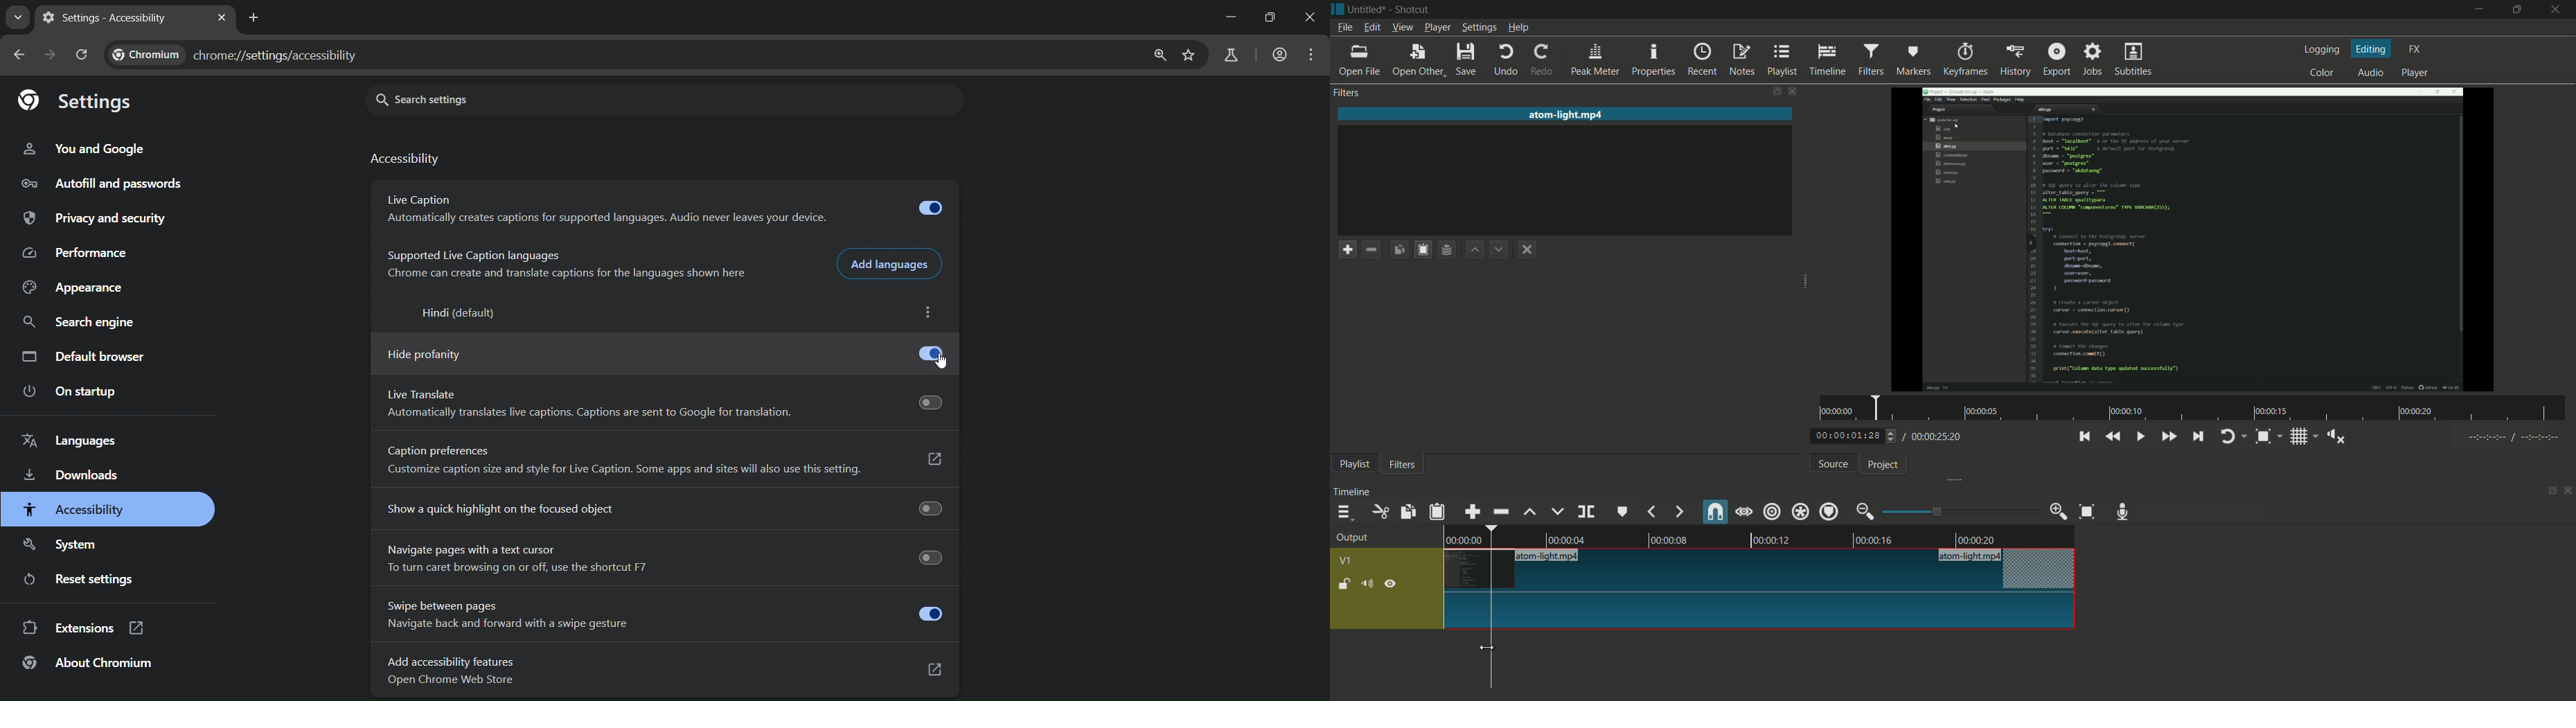  I want to click on history, so click(2013, 60).